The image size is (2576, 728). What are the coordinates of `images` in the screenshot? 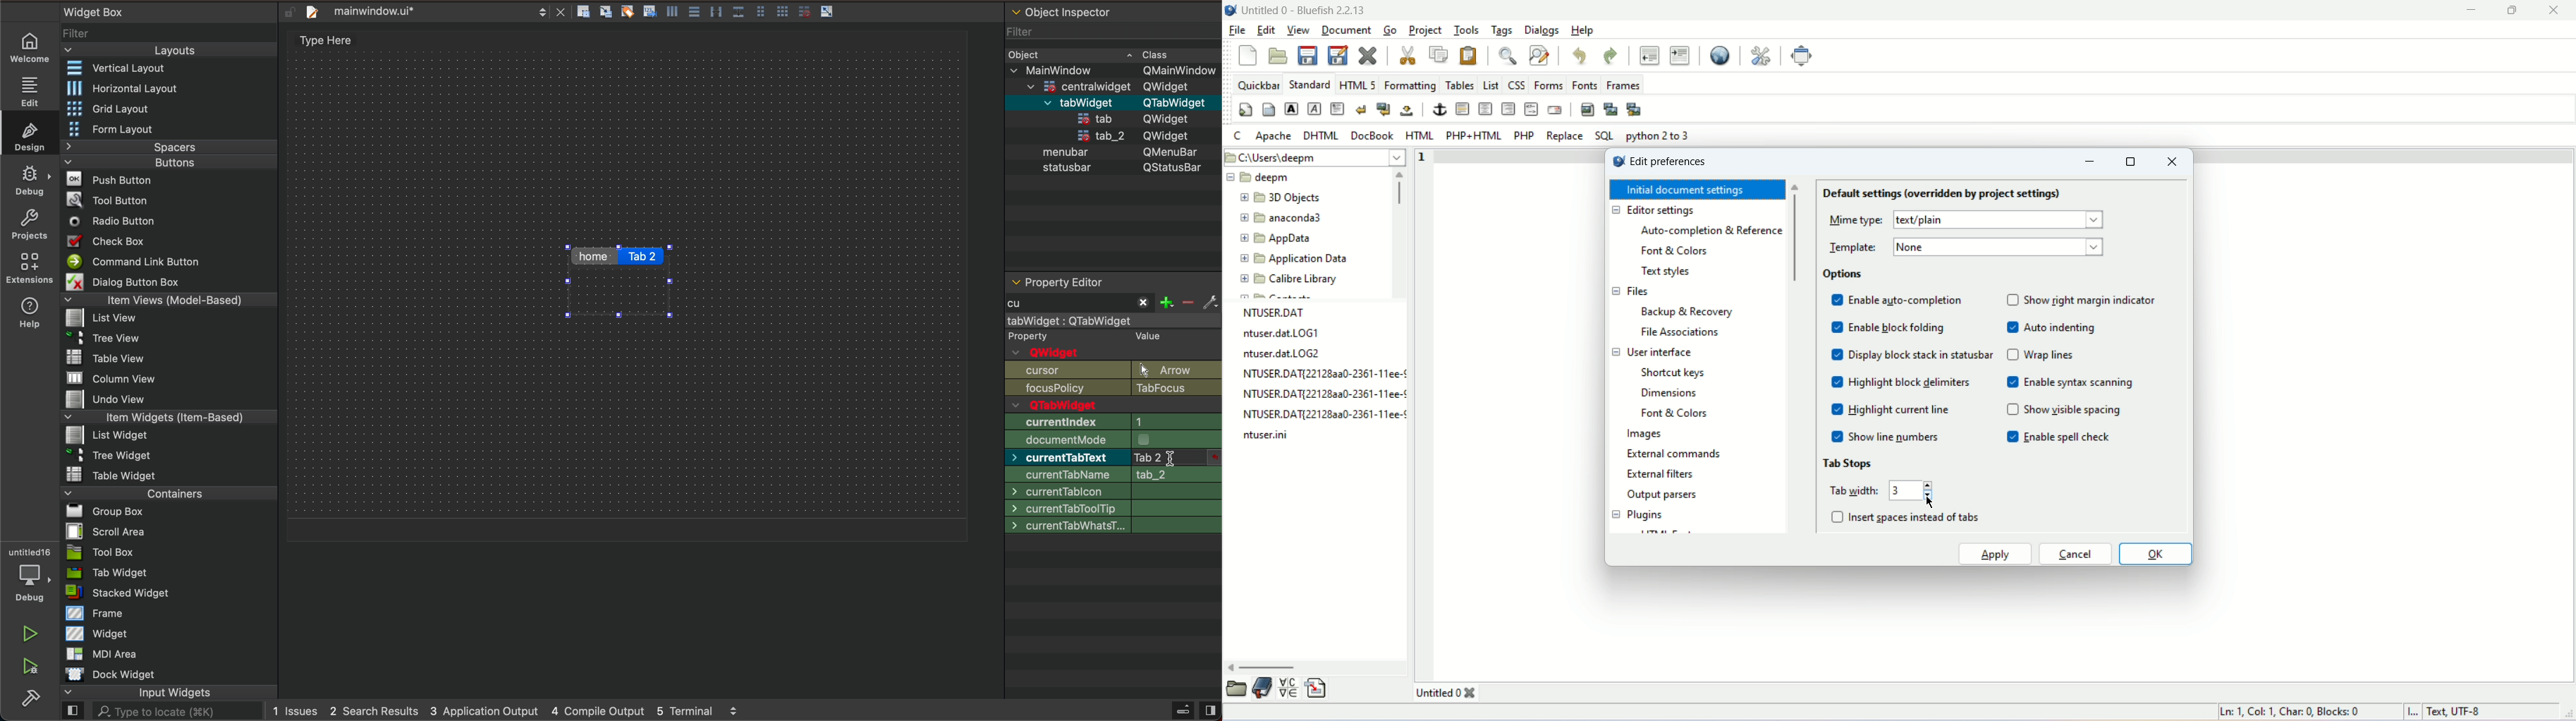 It's located at (1644, 436).